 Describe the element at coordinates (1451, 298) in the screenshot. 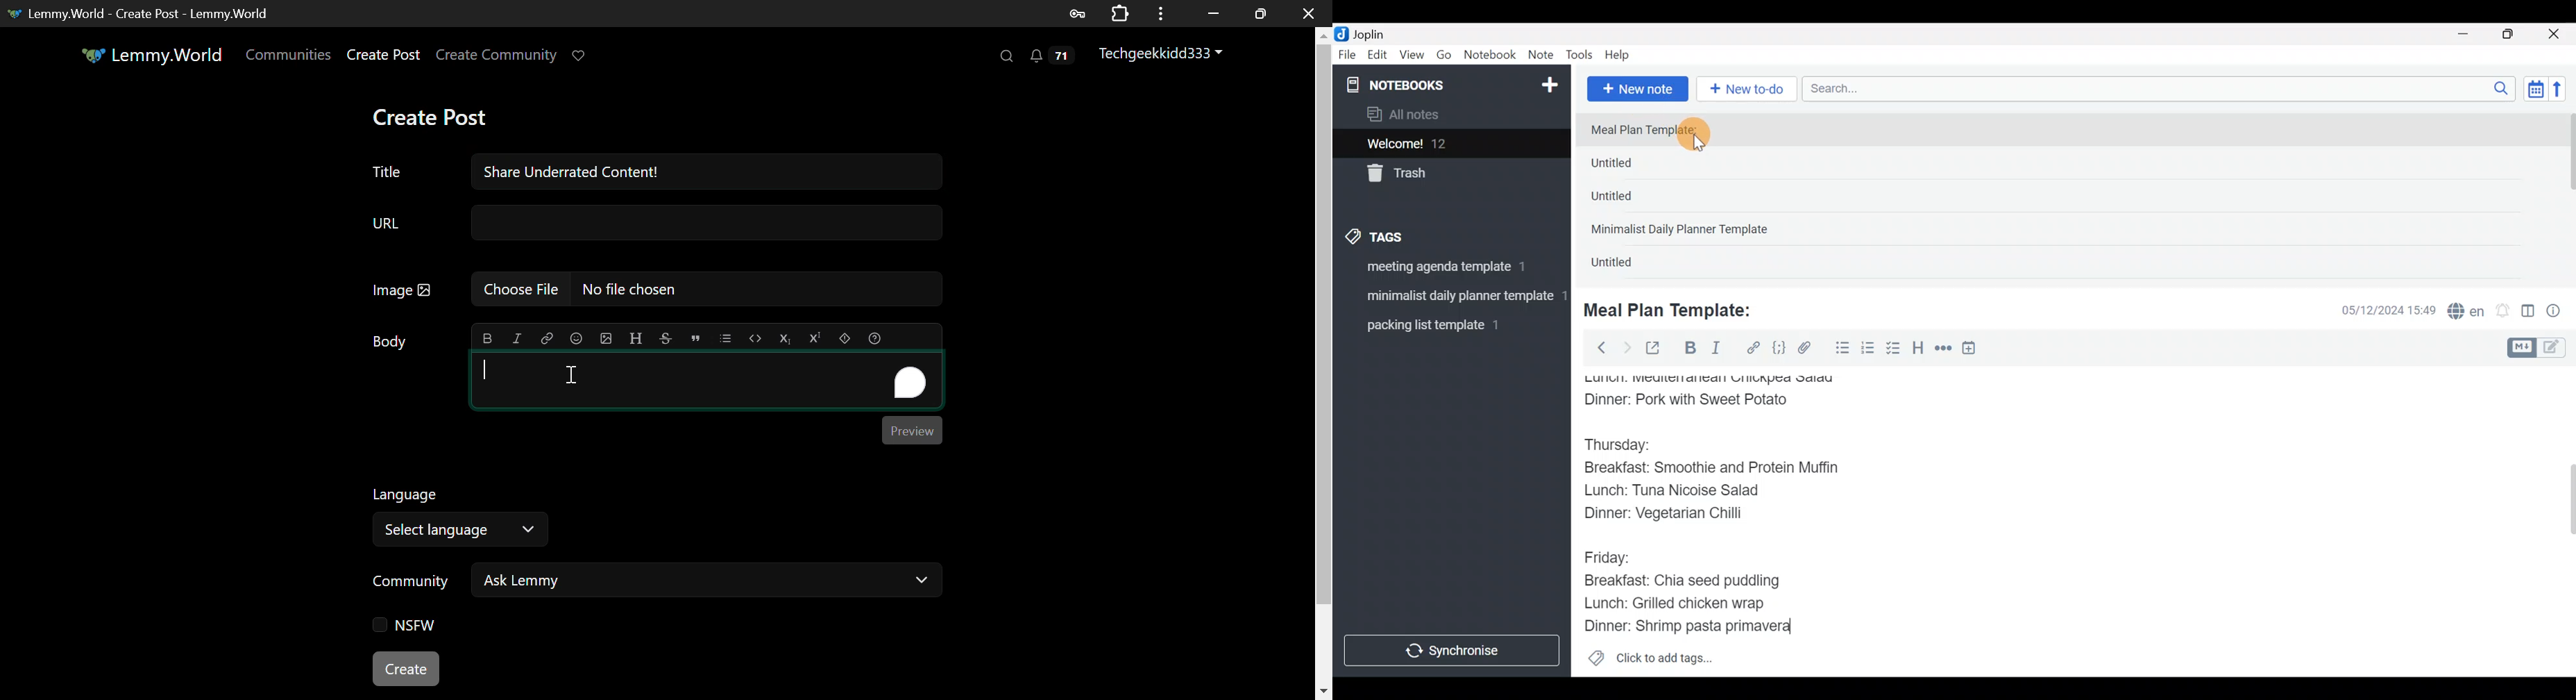

I see `Tag 2` at that location.